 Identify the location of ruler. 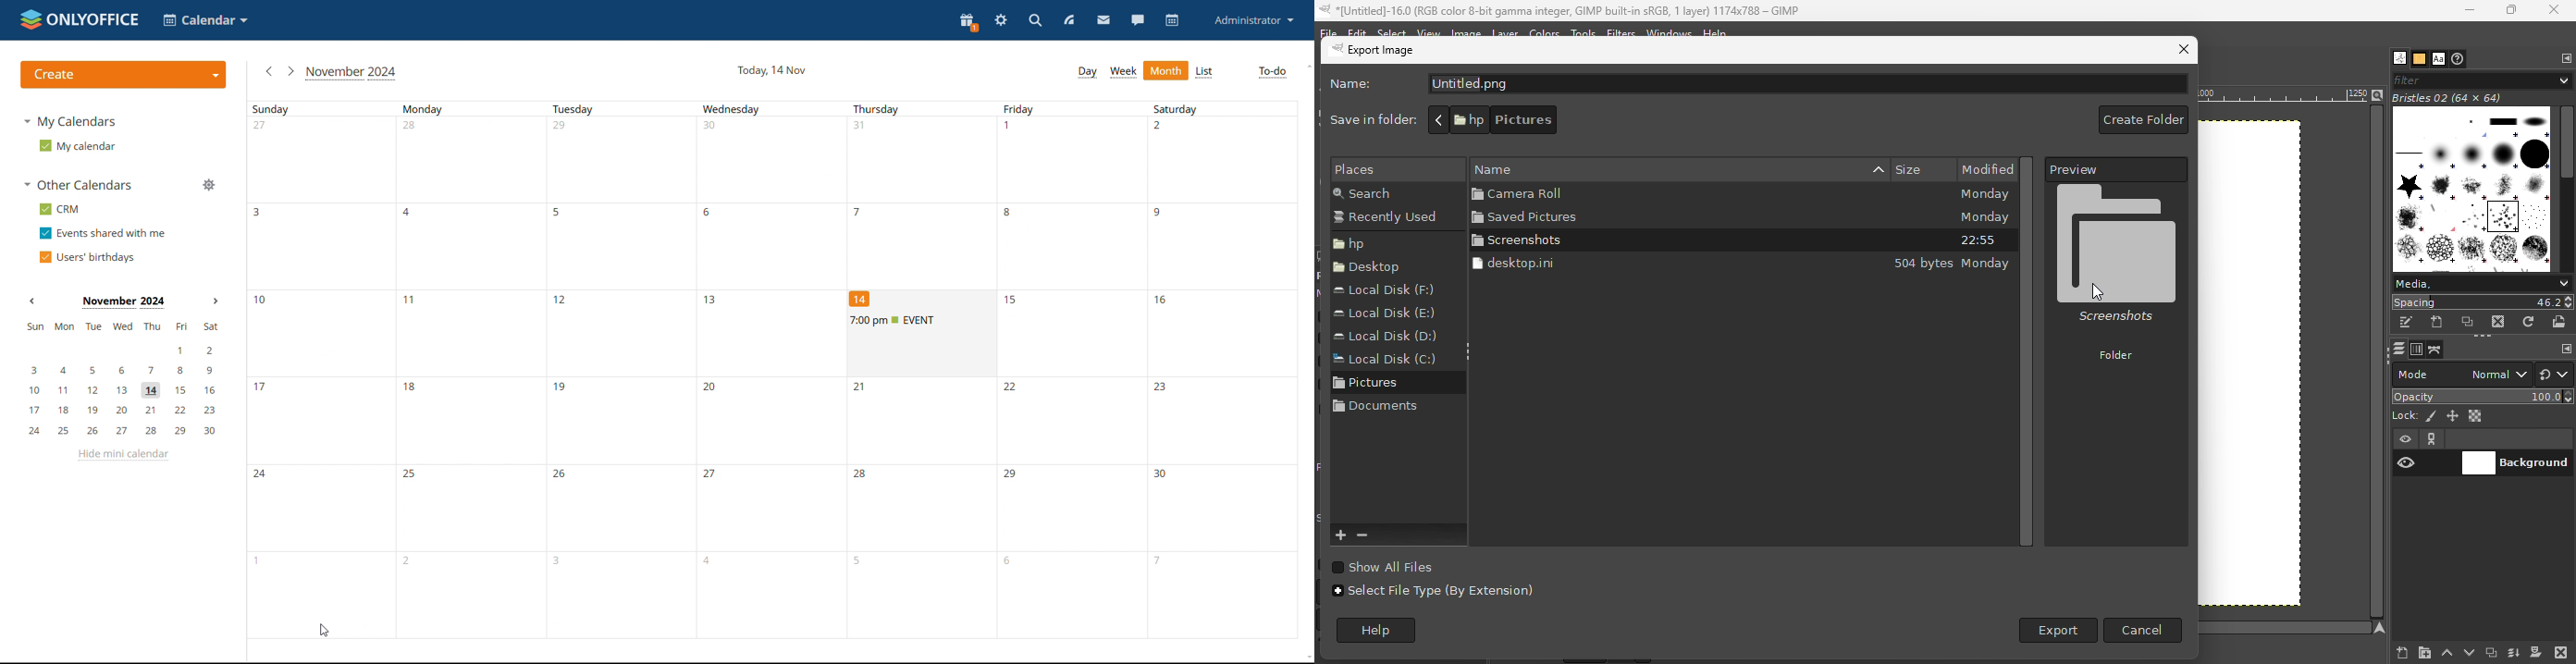
(2282, 97).